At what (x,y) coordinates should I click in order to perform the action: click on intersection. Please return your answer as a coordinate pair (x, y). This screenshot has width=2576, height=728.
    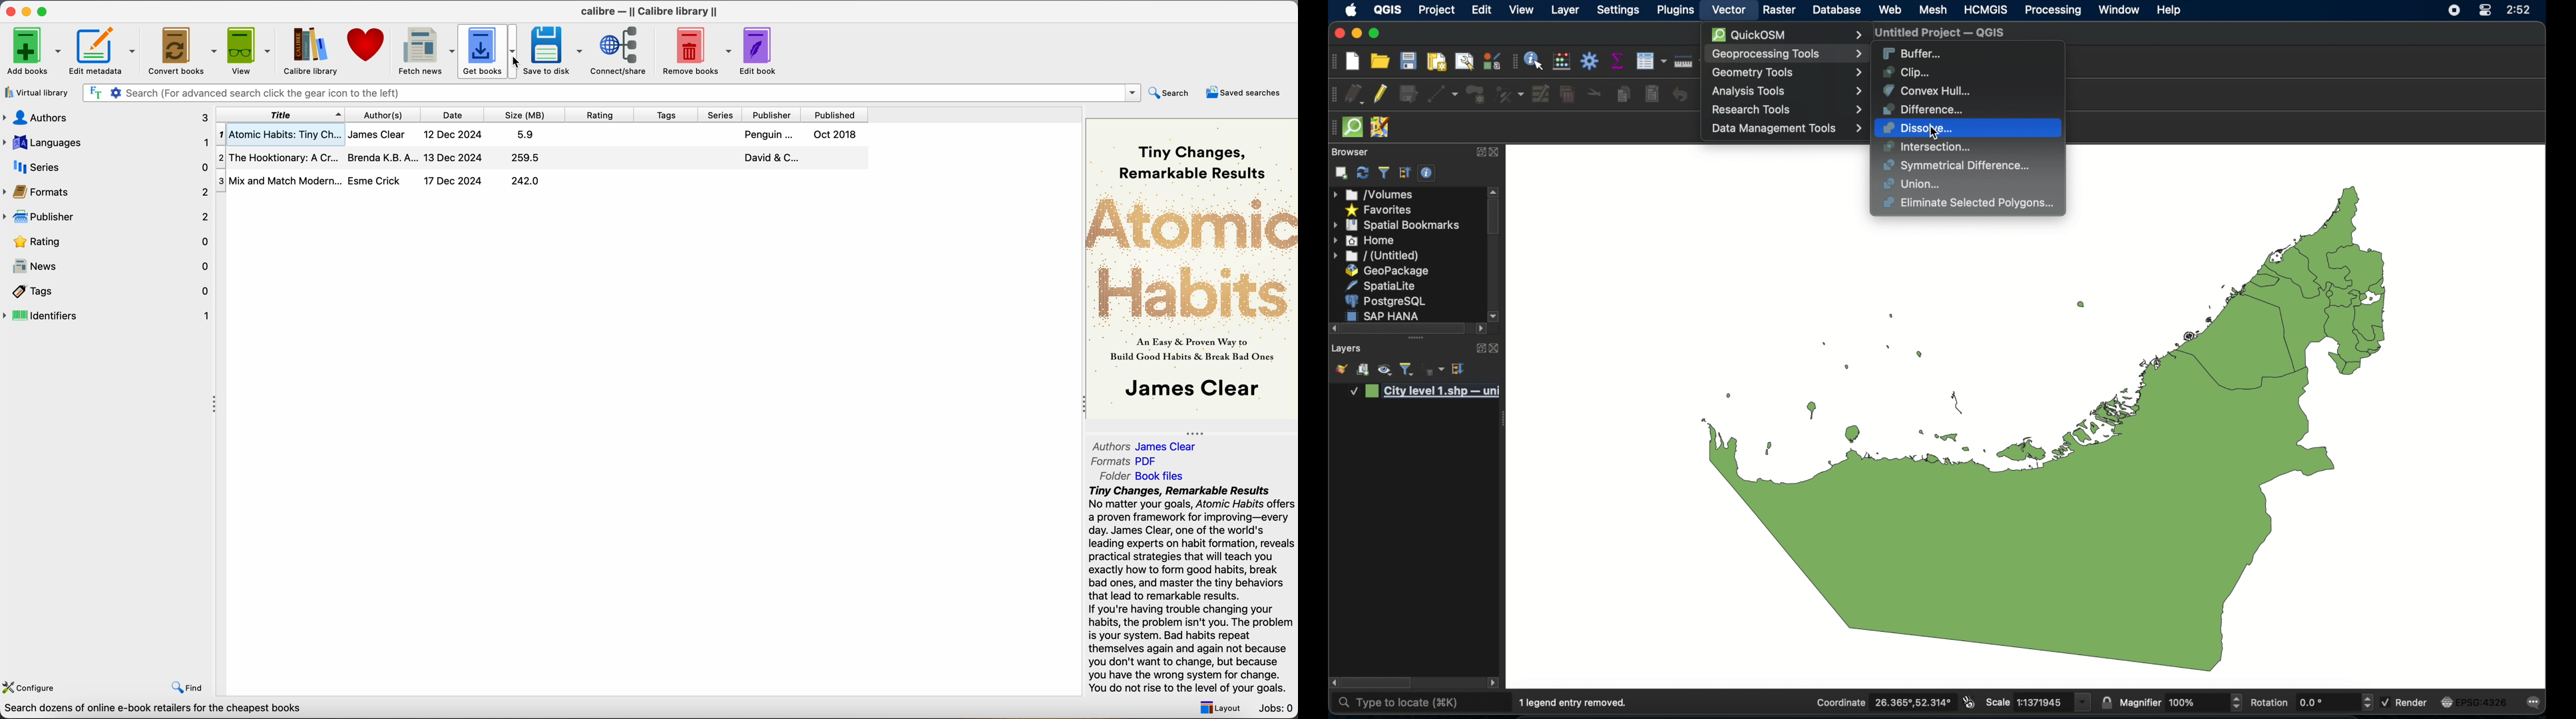
    Looking at the image, I should click on (1927, 147).